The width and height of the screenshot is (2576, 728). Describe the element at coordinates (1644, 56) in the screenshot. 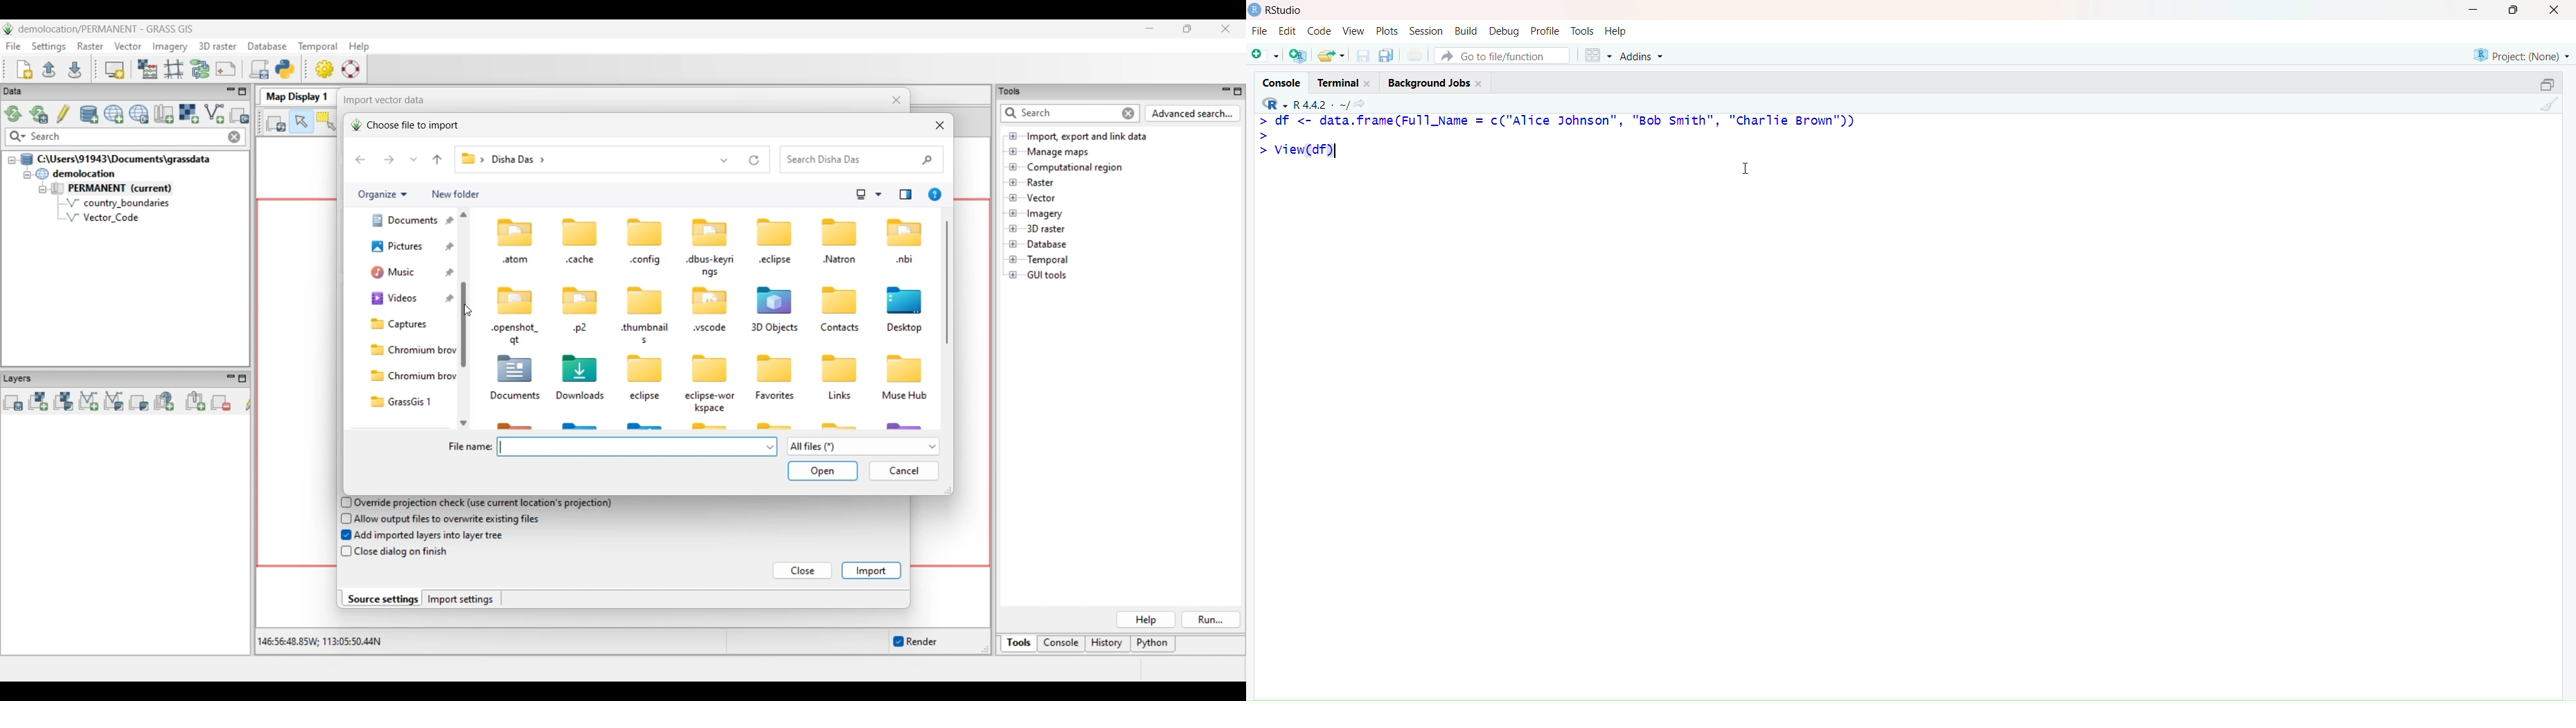

I see `Addins` at that location.